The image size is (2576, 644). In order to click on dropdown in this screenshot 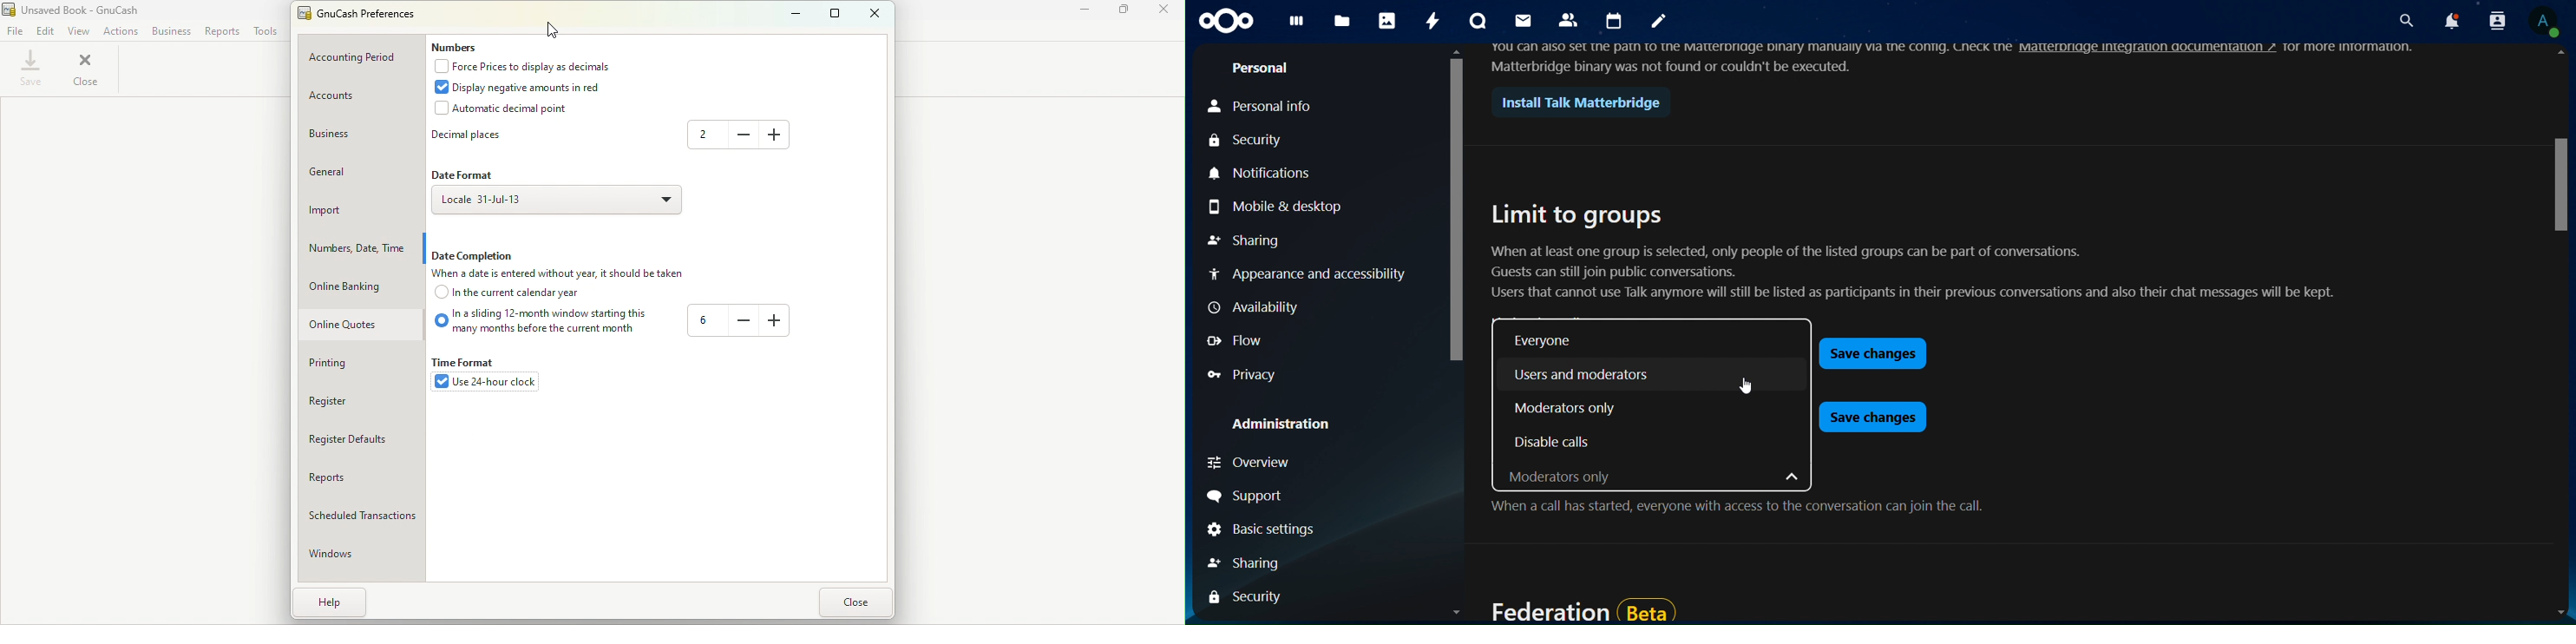, I will do `click(1797, 479)`.